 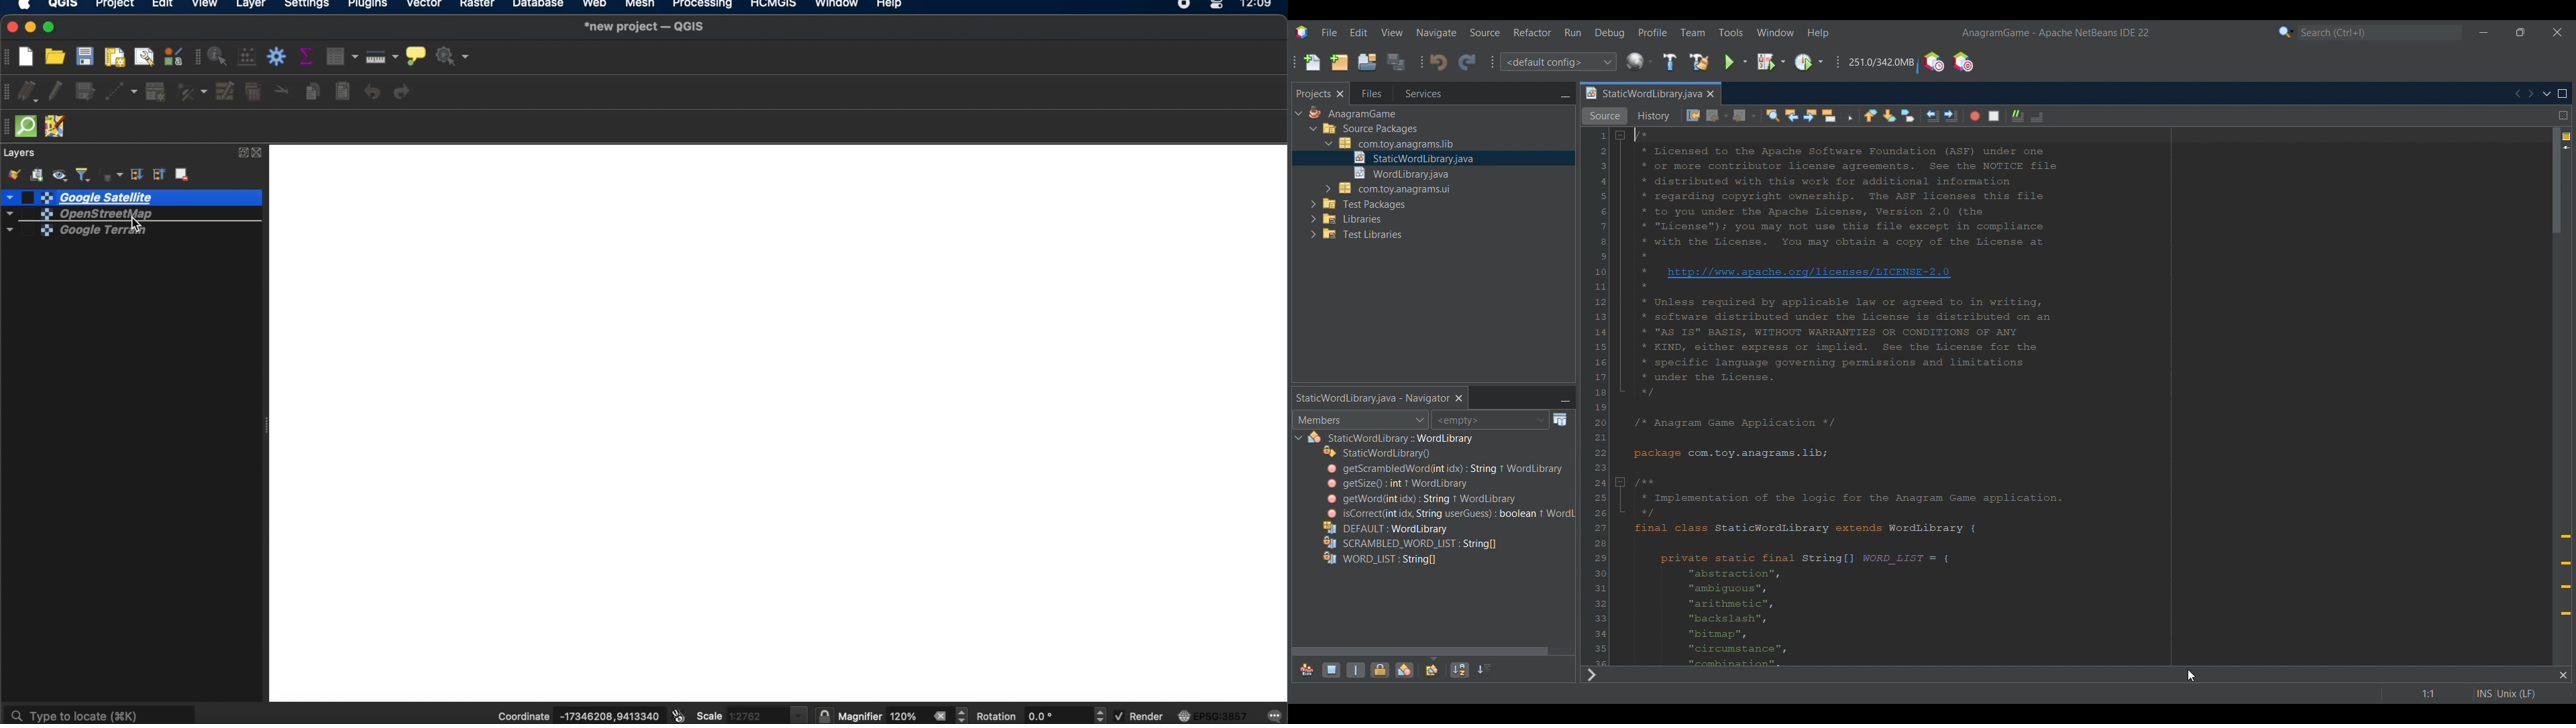 What do you see at coordinates (1340, 94) in the screenshot?
I see `Close Projects` at bounding box center [1340, 94].